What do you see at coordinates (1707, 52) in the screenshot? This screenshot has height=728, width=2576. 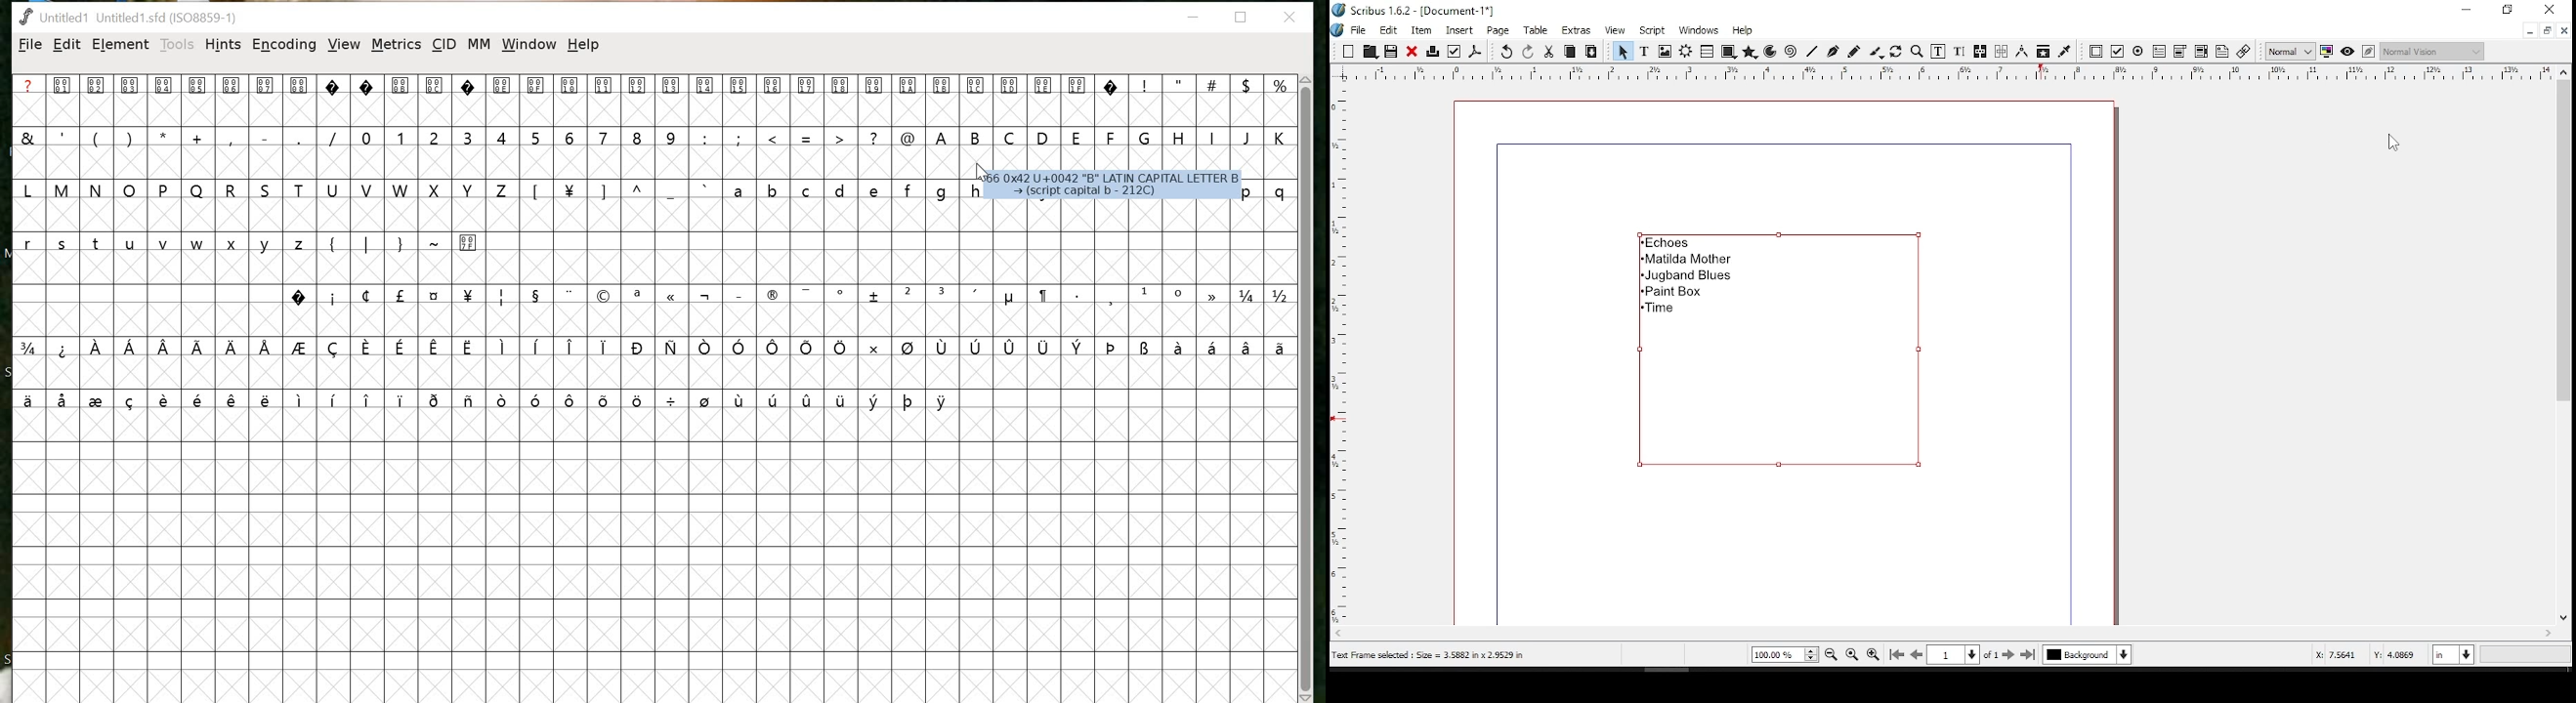 I see `table` at bounding box center [1707, 52].